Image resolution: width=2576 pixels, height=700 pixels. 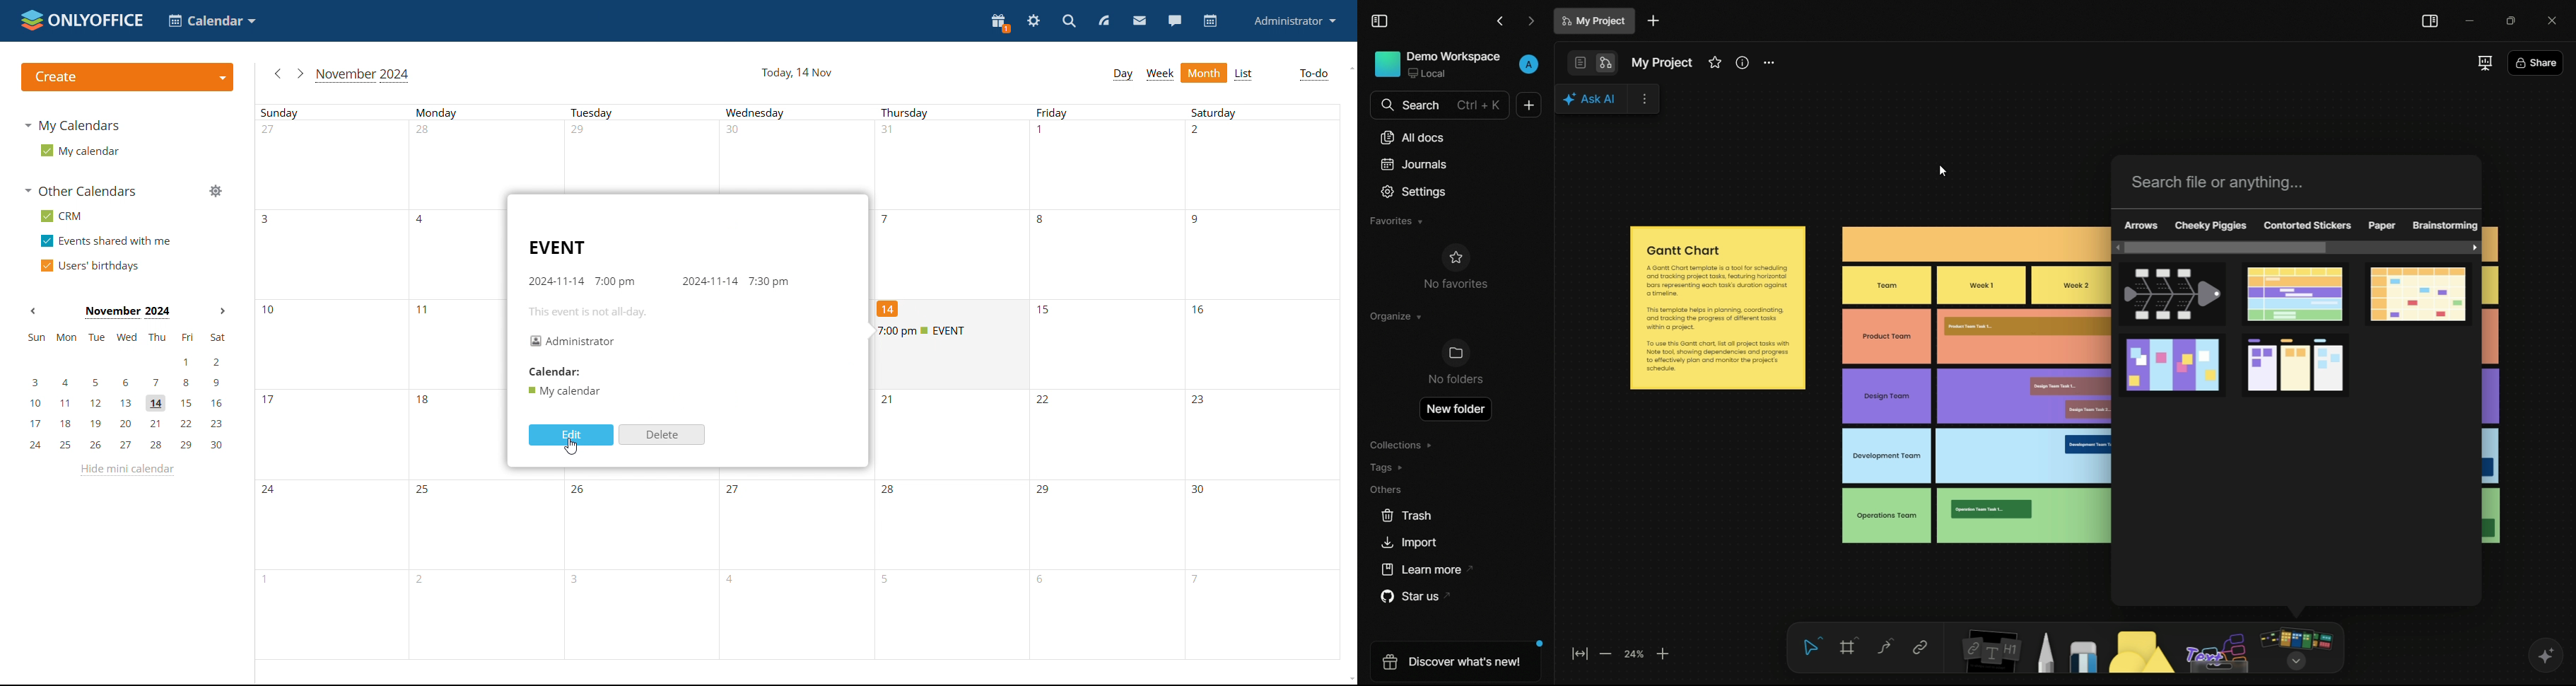 I want to click on Search file or anything..., so click(x=2218, y=183).